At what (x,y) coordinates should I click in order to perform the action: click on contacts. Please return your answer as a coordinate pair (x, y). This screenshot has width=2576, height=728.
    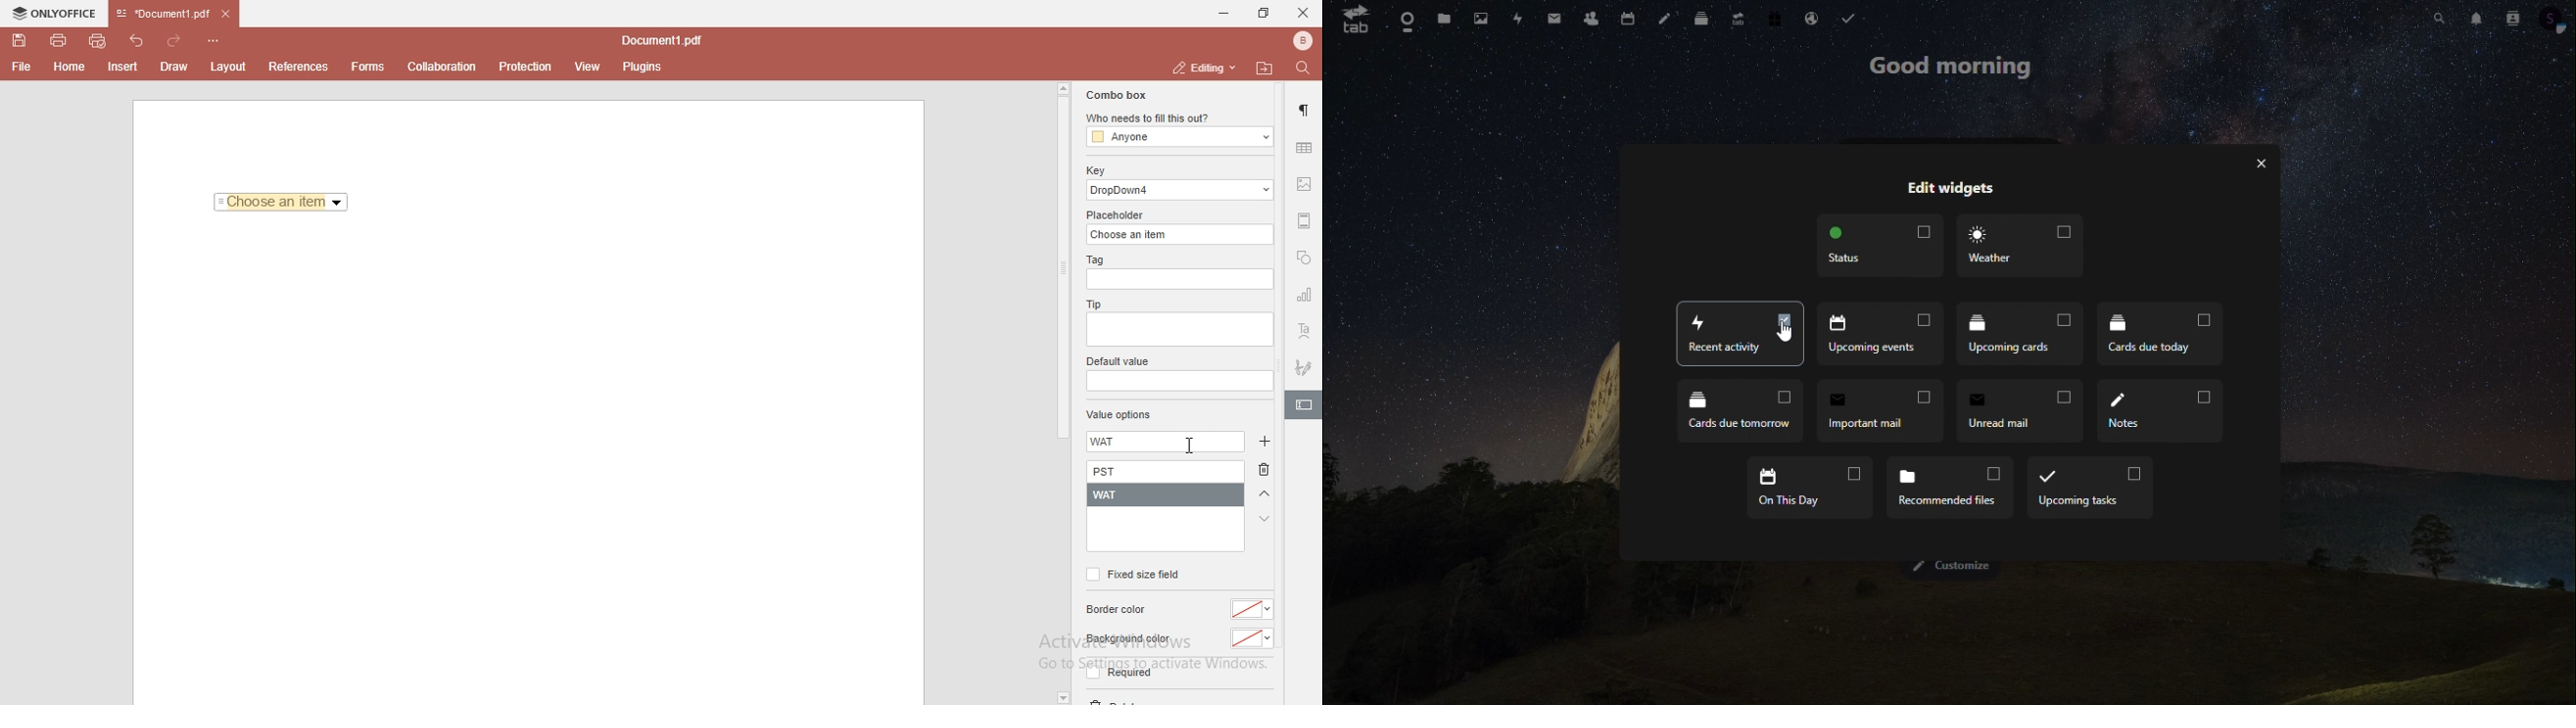
    Looking at the image, I should click on (1593, 19).